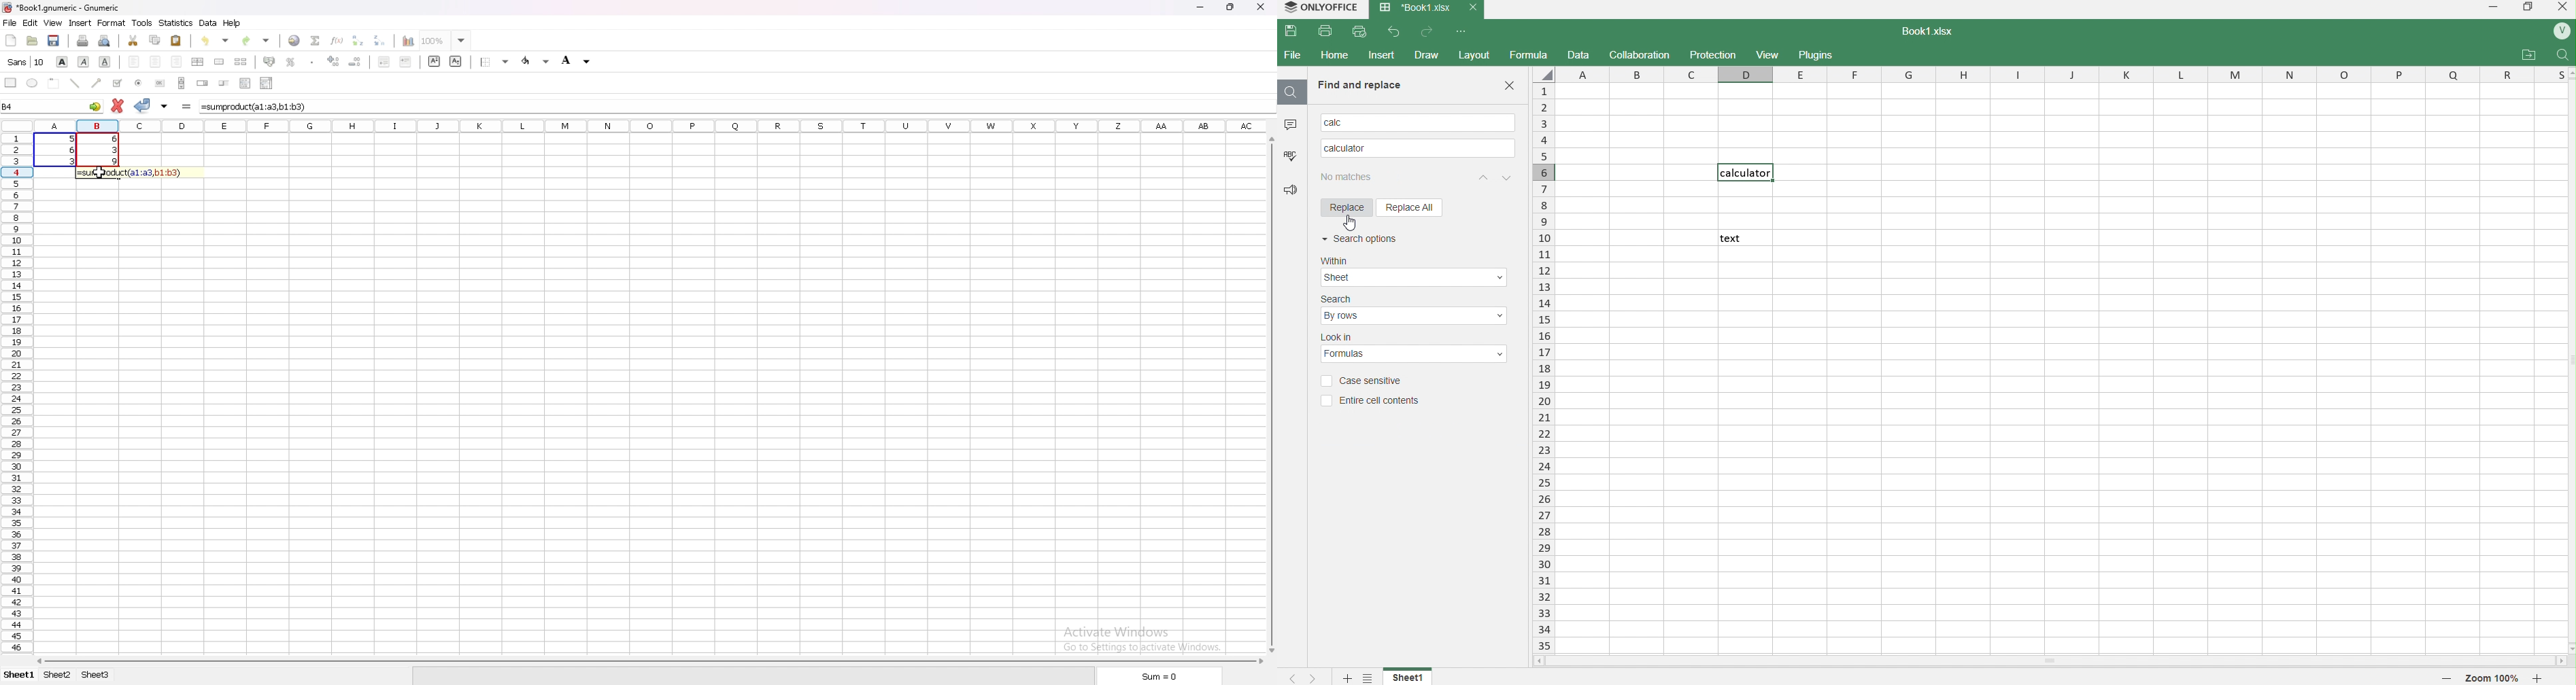 This screenshot has width=2576, height=700. I want to click on spelling check, so click(1291, 156).